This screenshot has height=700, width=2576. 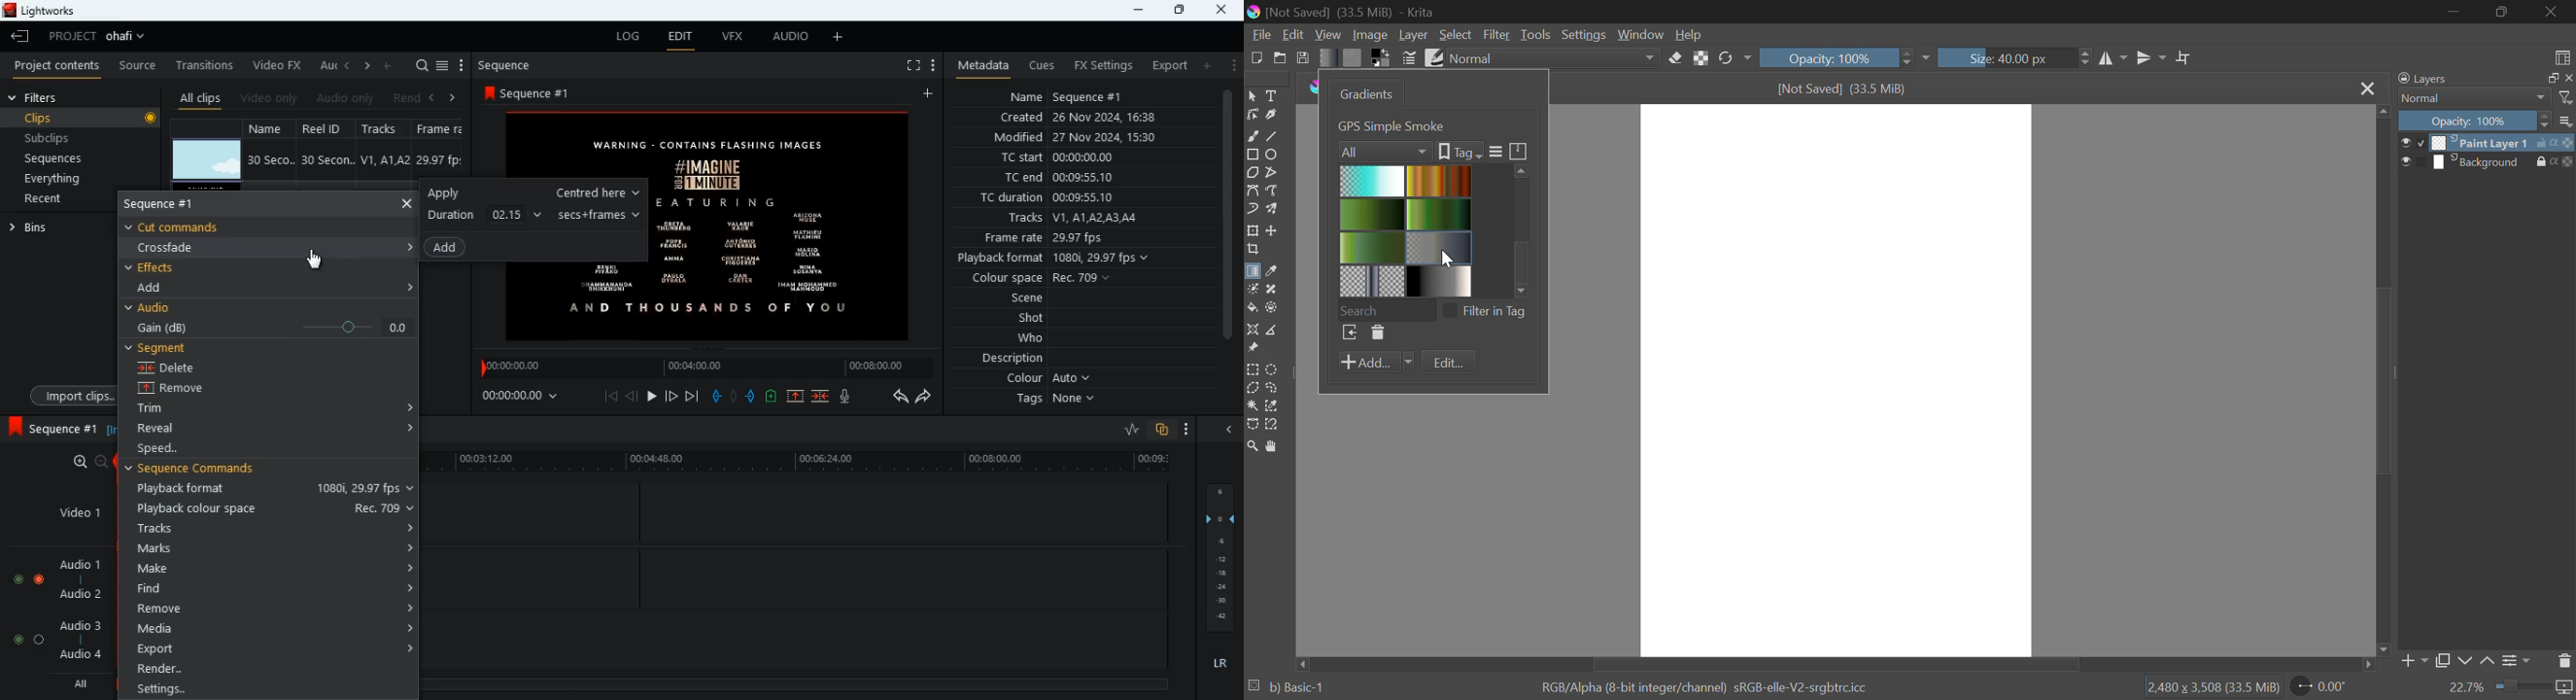 What do you see at coordinates (273, 669) in the screenshot?
I see `render` at bounding box center [273, 669].